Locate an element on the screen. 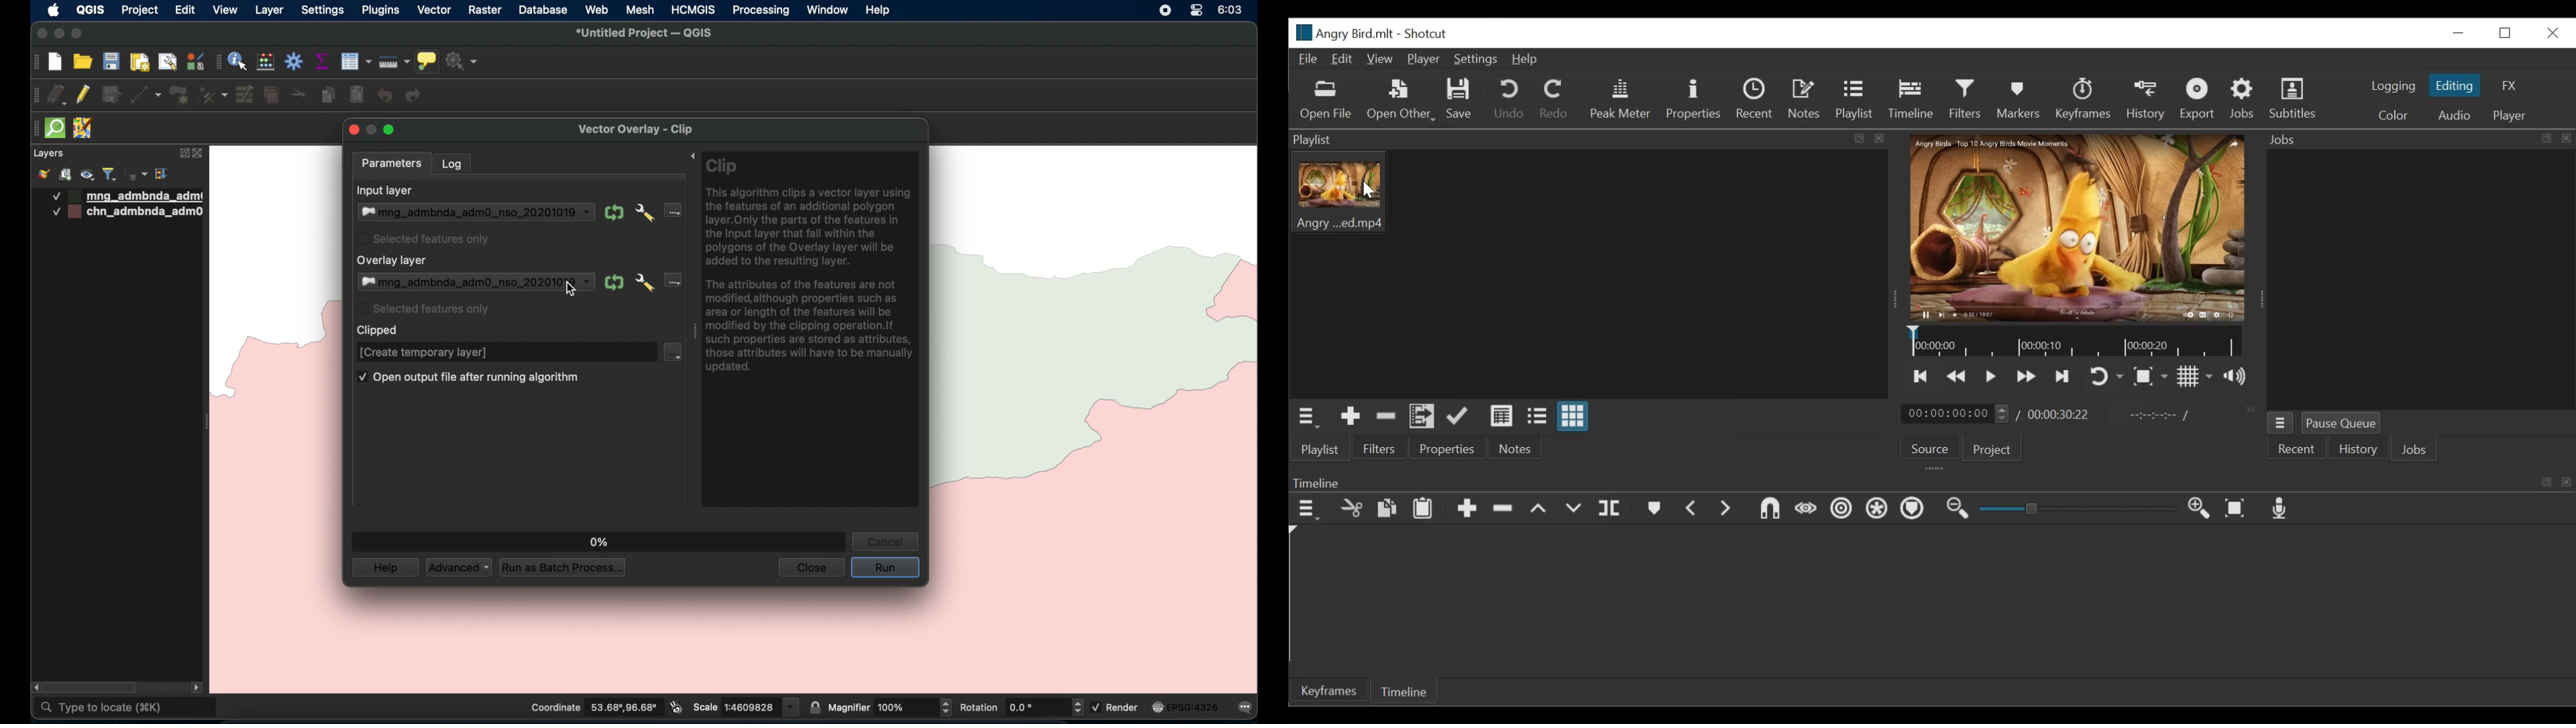  lift is located at coordinates (1540, 510).